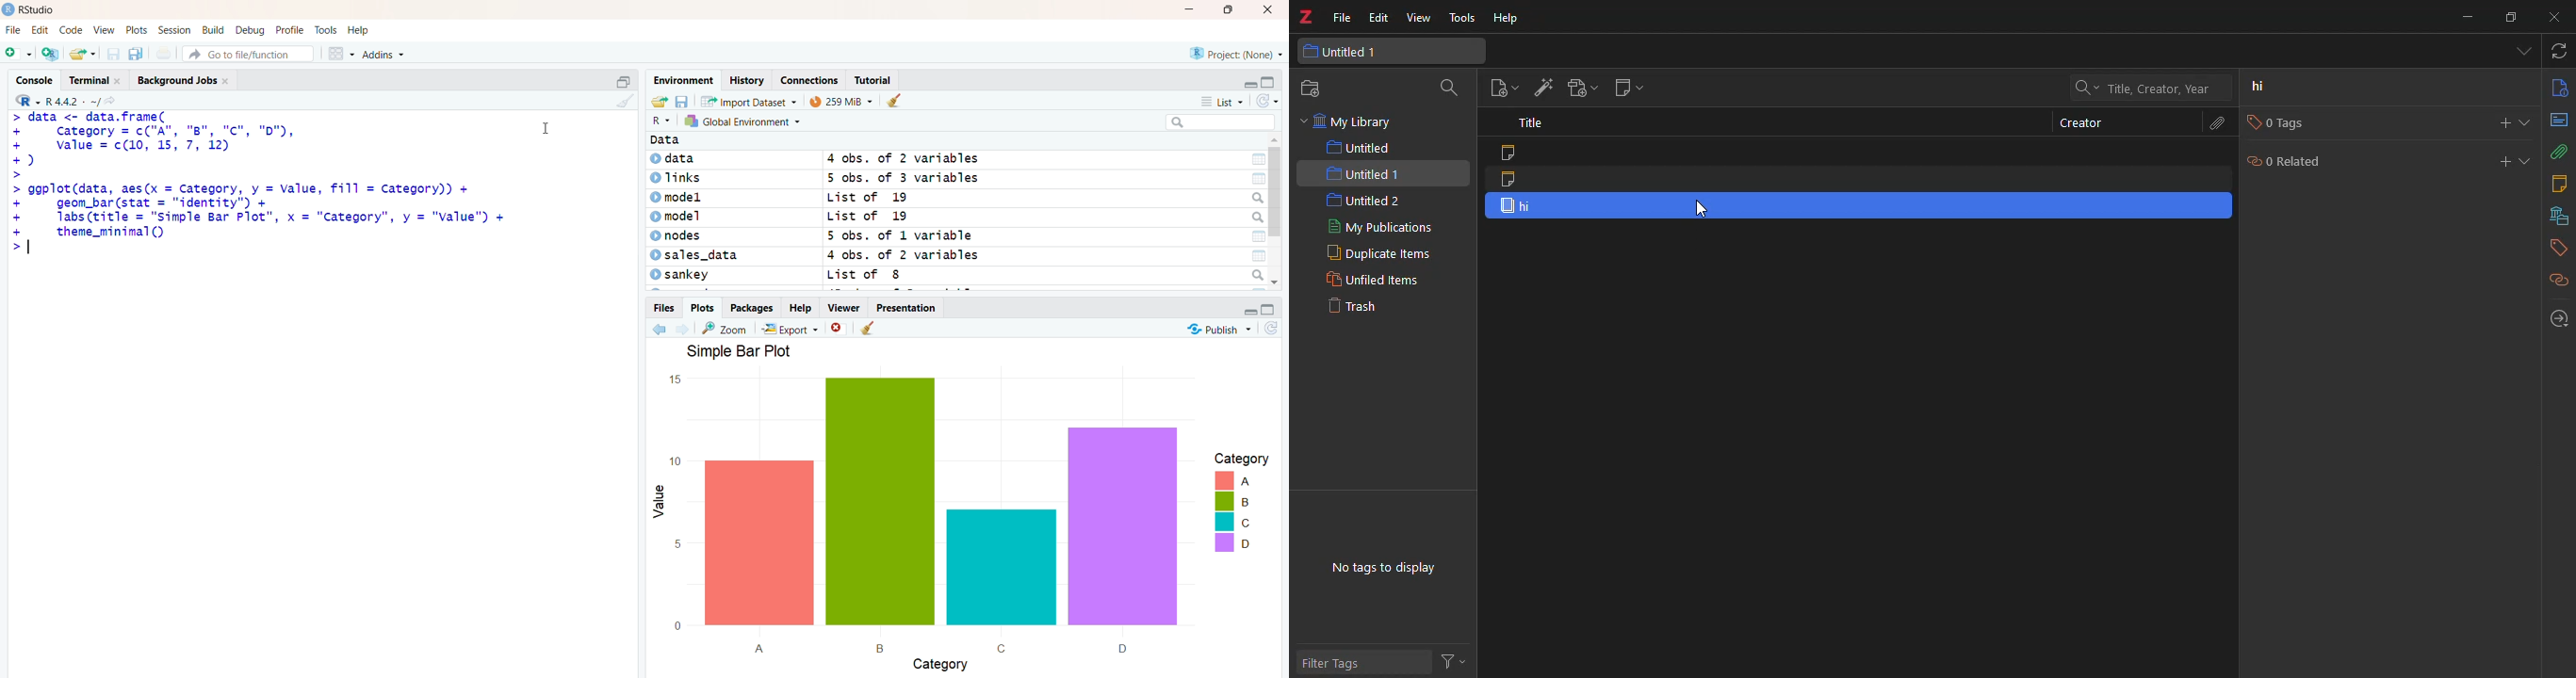  I want to click on new item, so click(1503, 88).